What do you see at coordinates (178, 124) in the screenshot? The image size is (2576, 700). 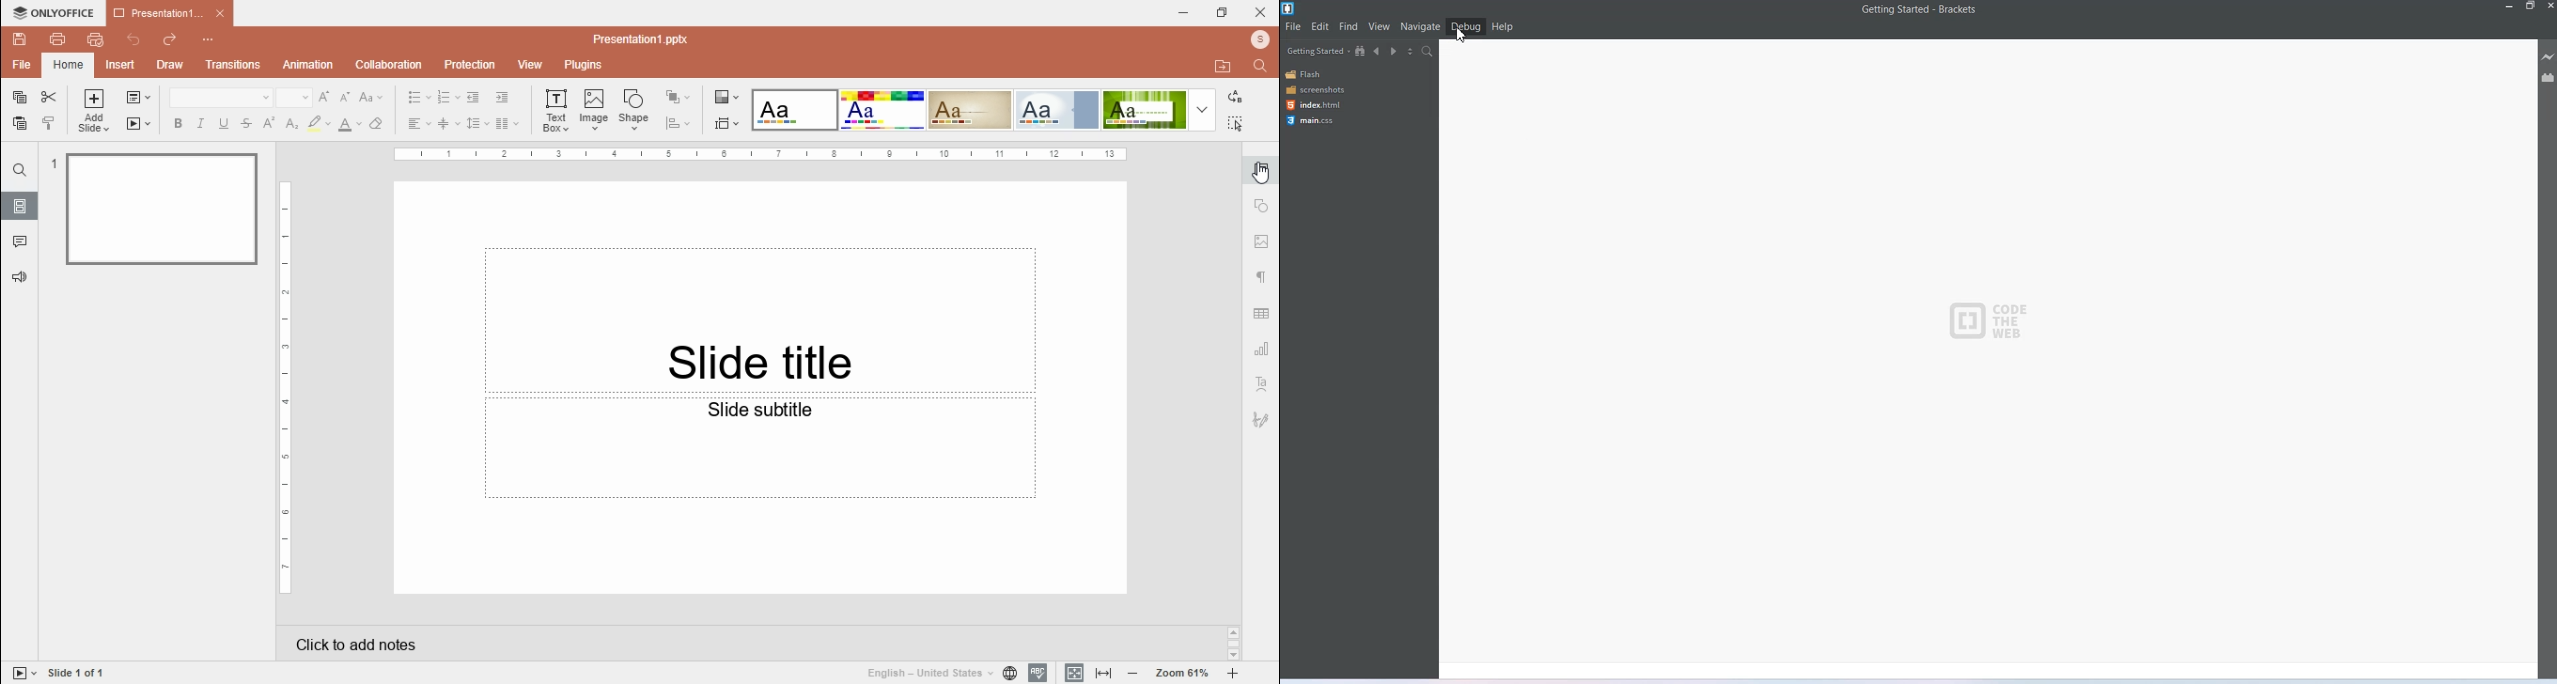 I see `bold` at bounding box center [178, 124].